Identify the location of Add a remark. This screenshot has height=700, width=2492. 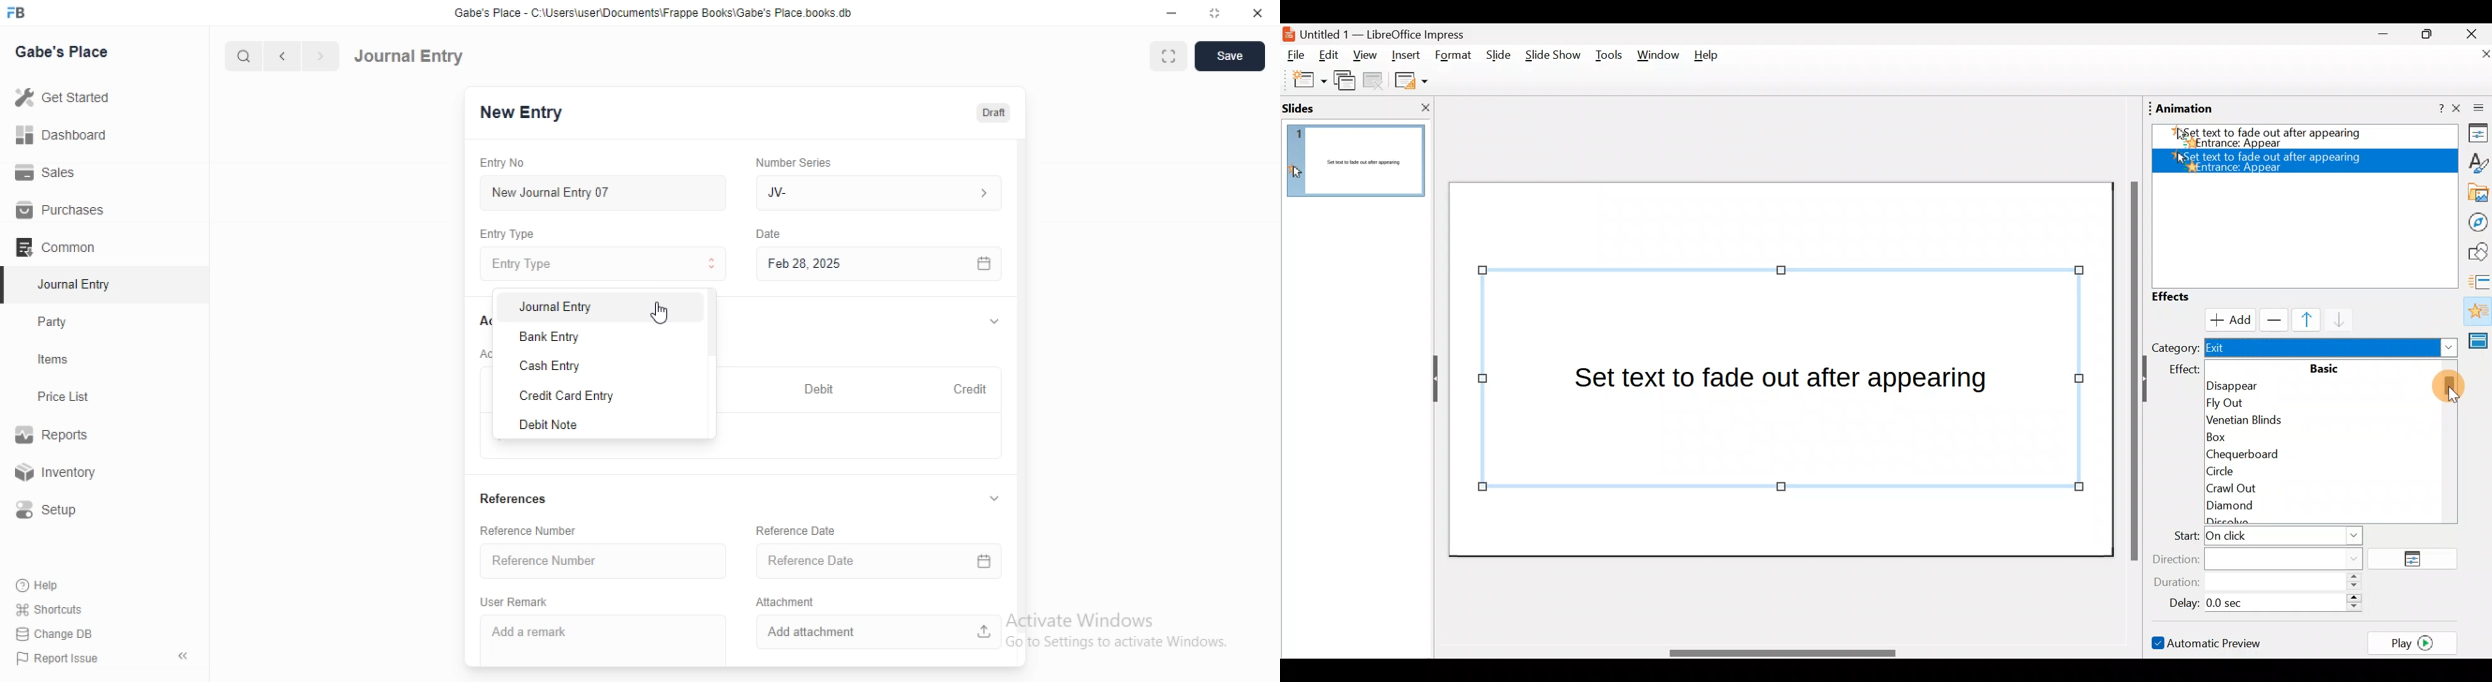
(540, 632).